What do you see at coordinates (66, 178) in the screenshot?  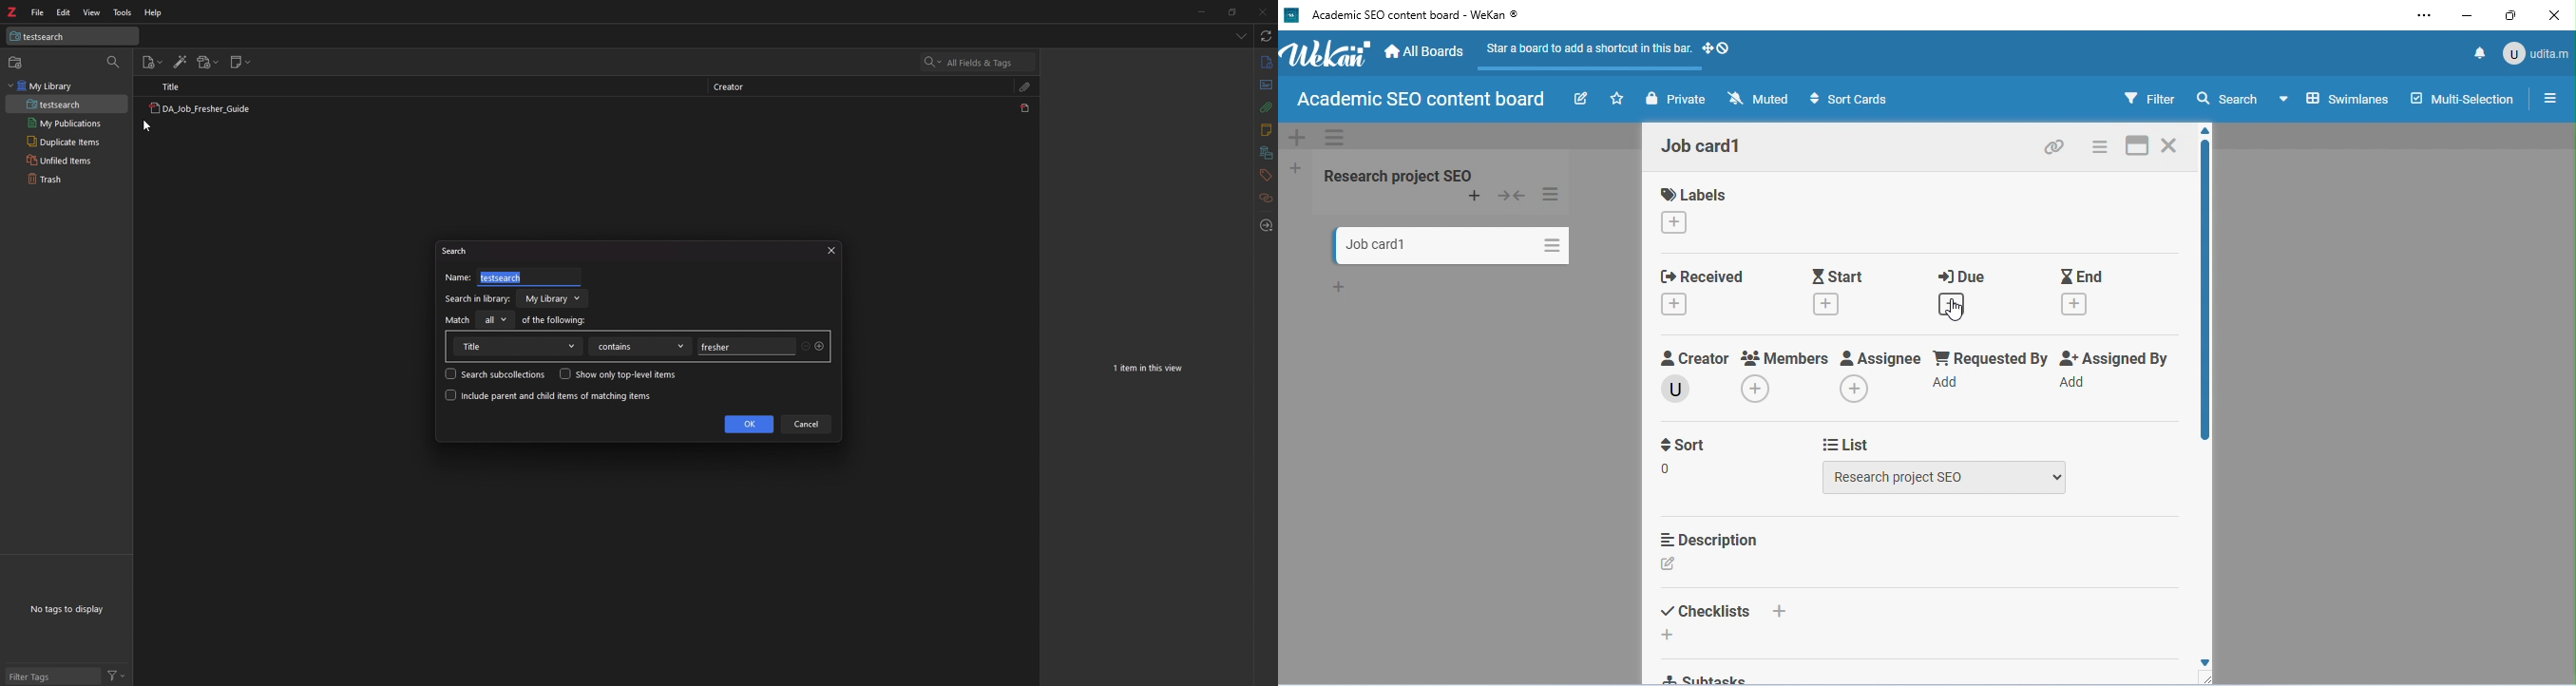 I see `trash` at bounding box center [66, 178].